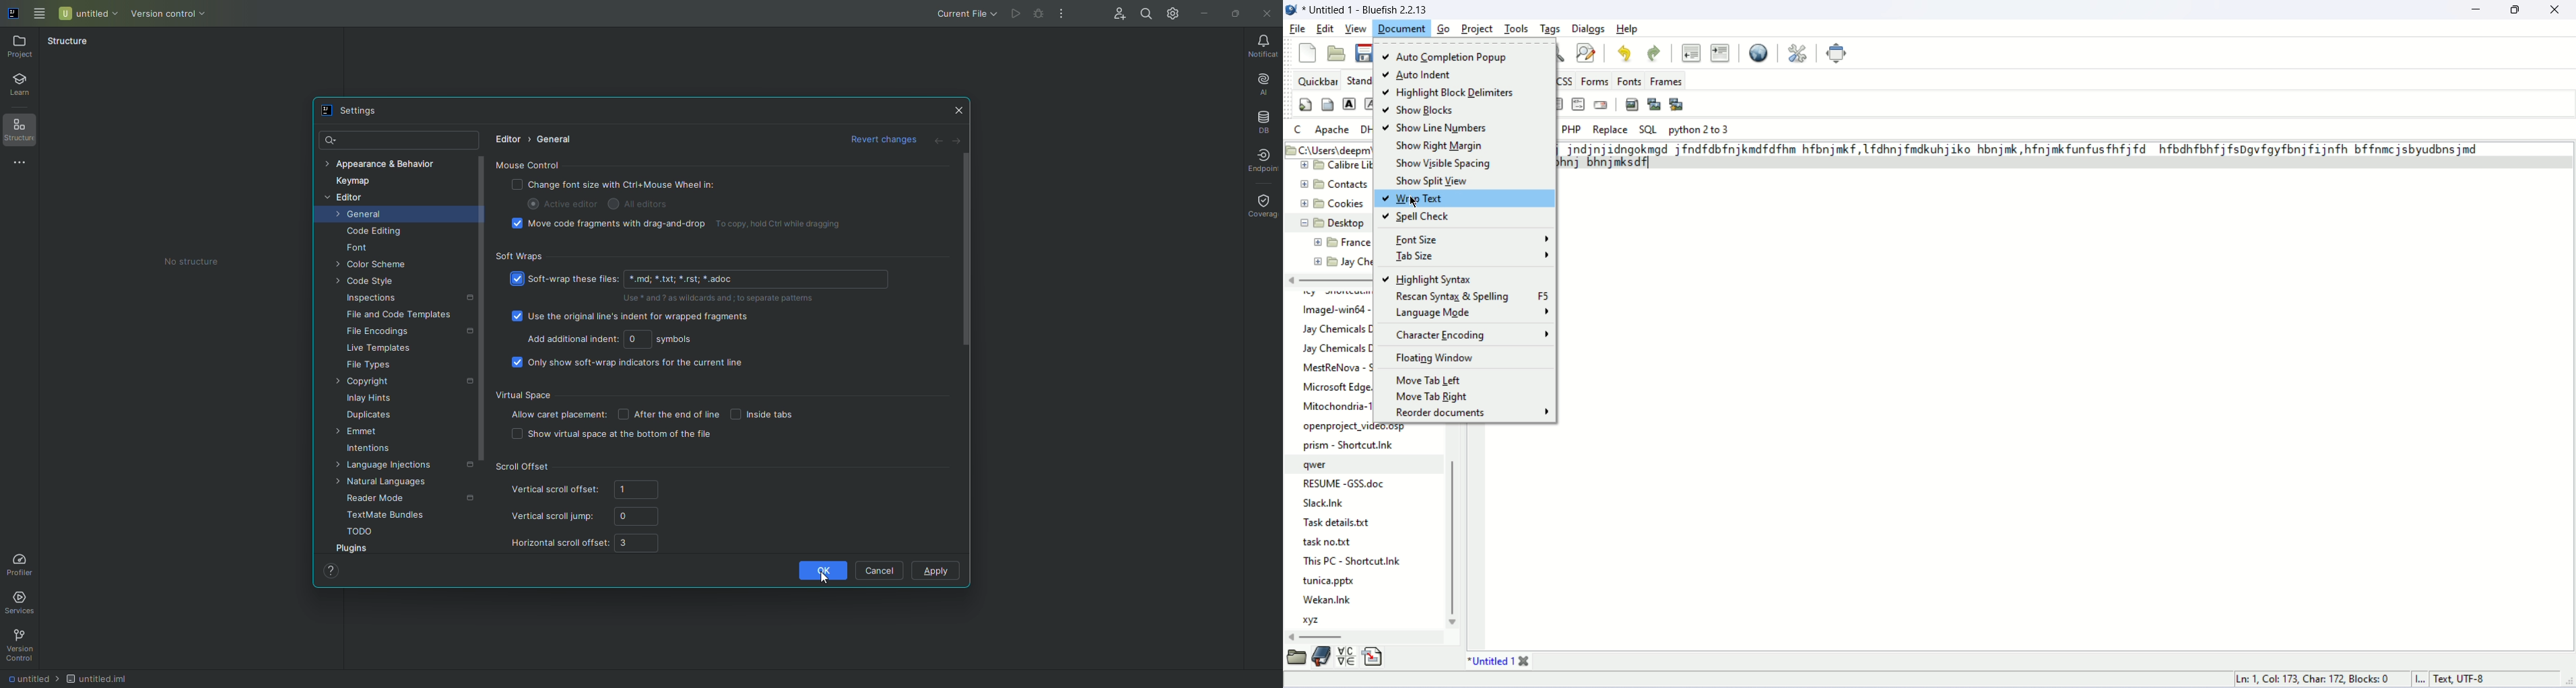  What do you see at coordinates (2310, 677) in the screenshot?
I see `Ln: 1, Col: 173, Char: 172, Blocks: 0` at bounding box center [2310, 677].